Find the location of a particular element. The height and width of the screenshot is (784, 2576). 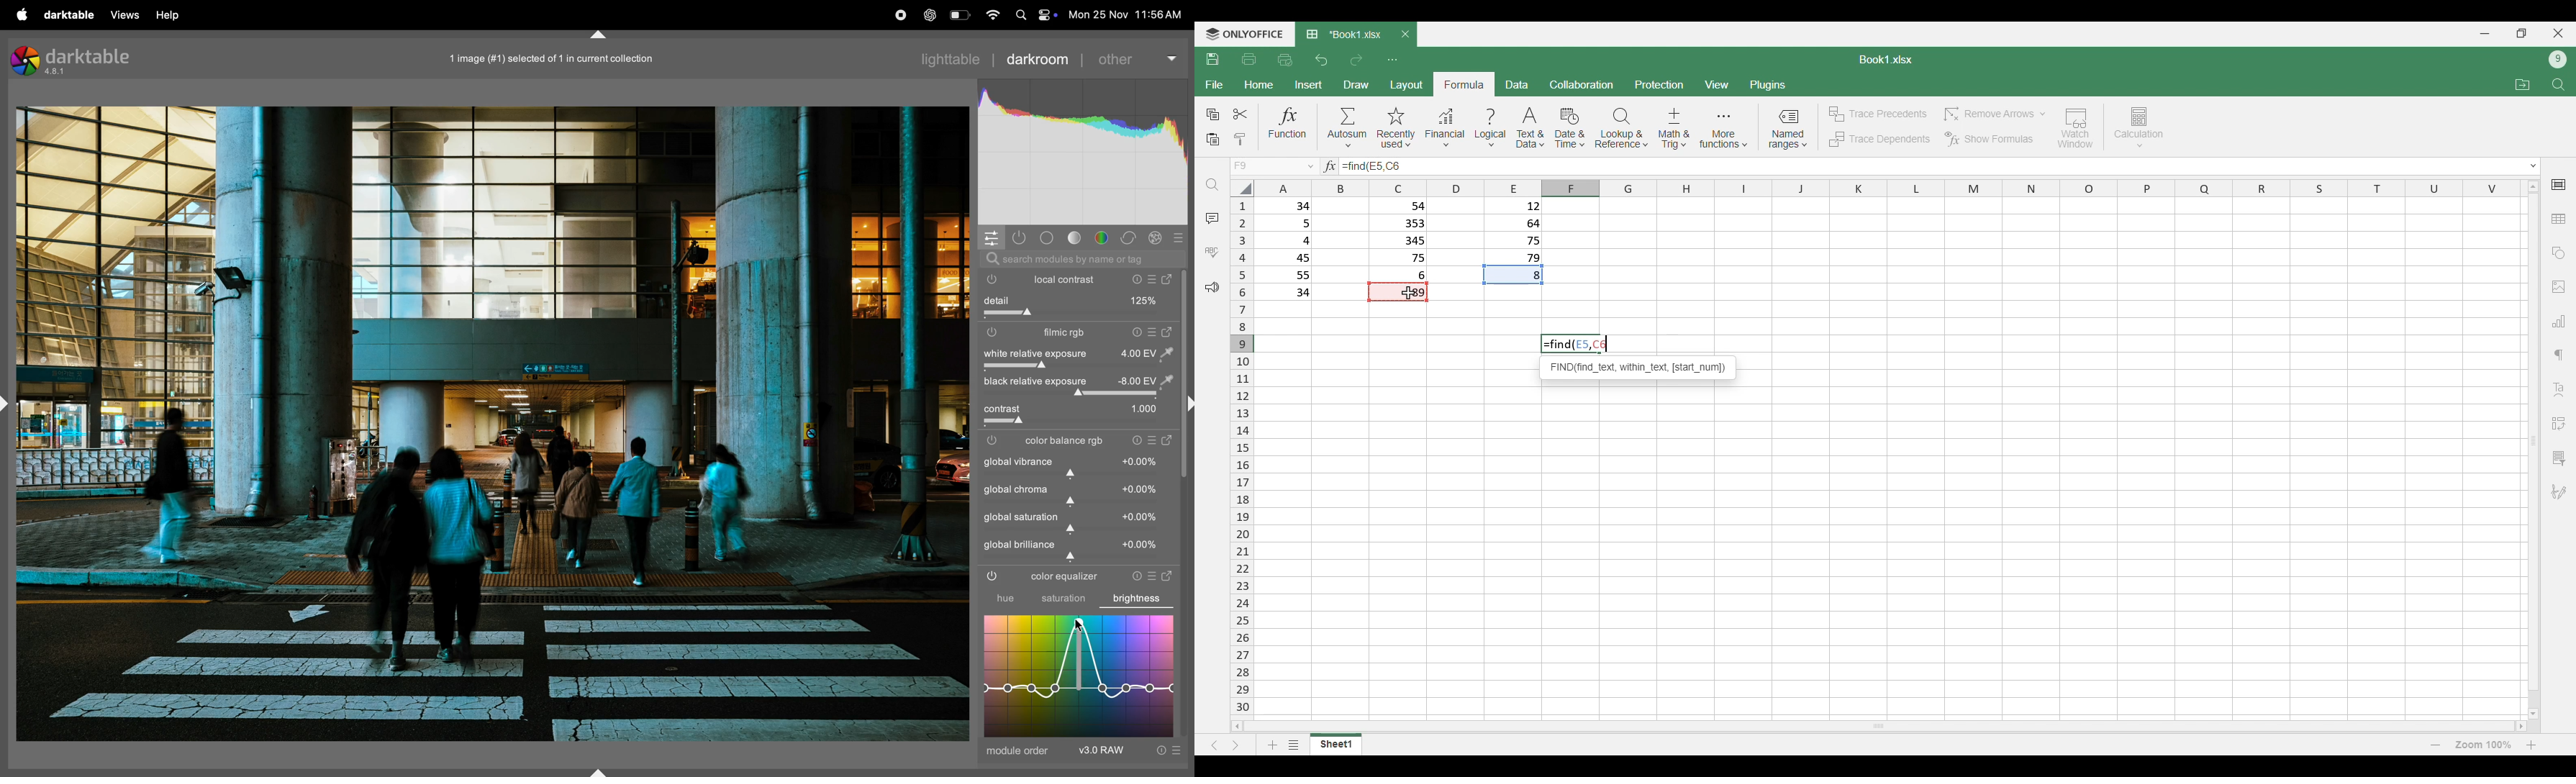

Cut is located at coordinates (1241, 114).